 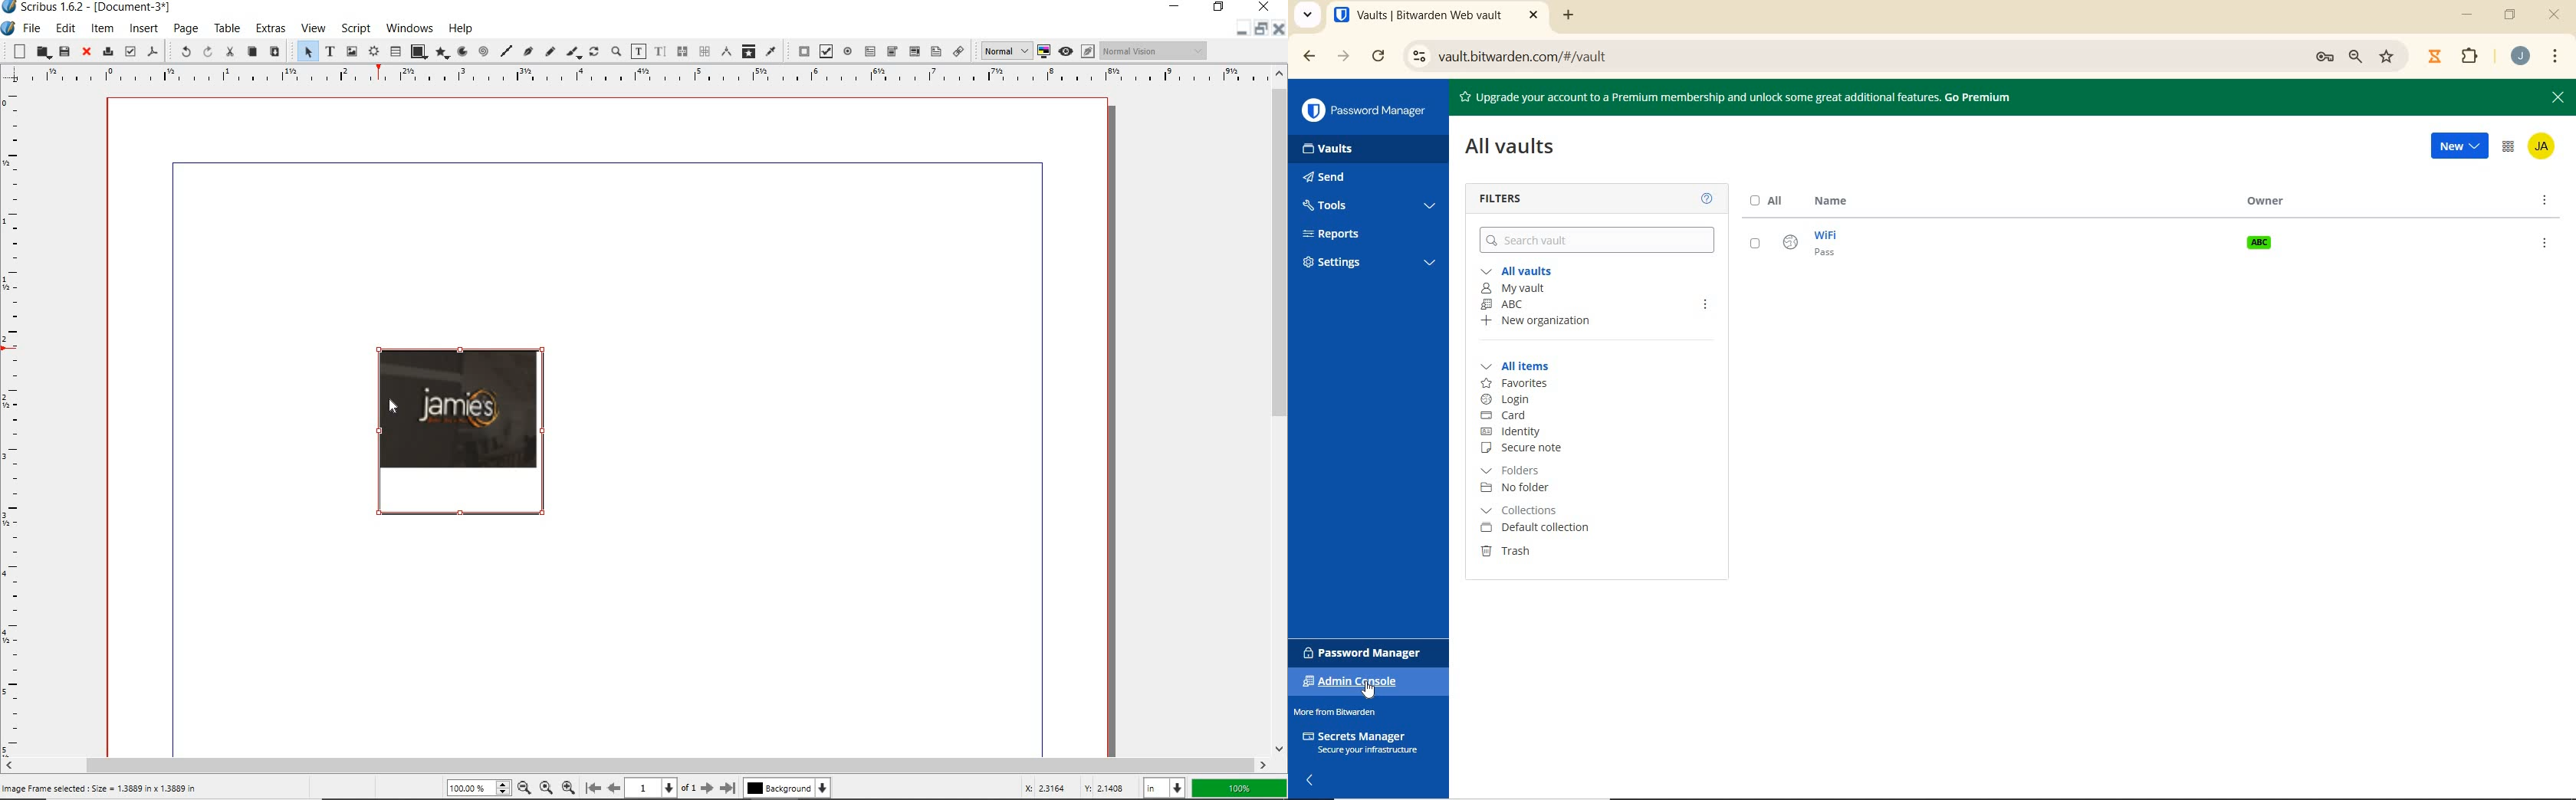 I want to click on SCROLLBAR, so click(x=1280, y=411).